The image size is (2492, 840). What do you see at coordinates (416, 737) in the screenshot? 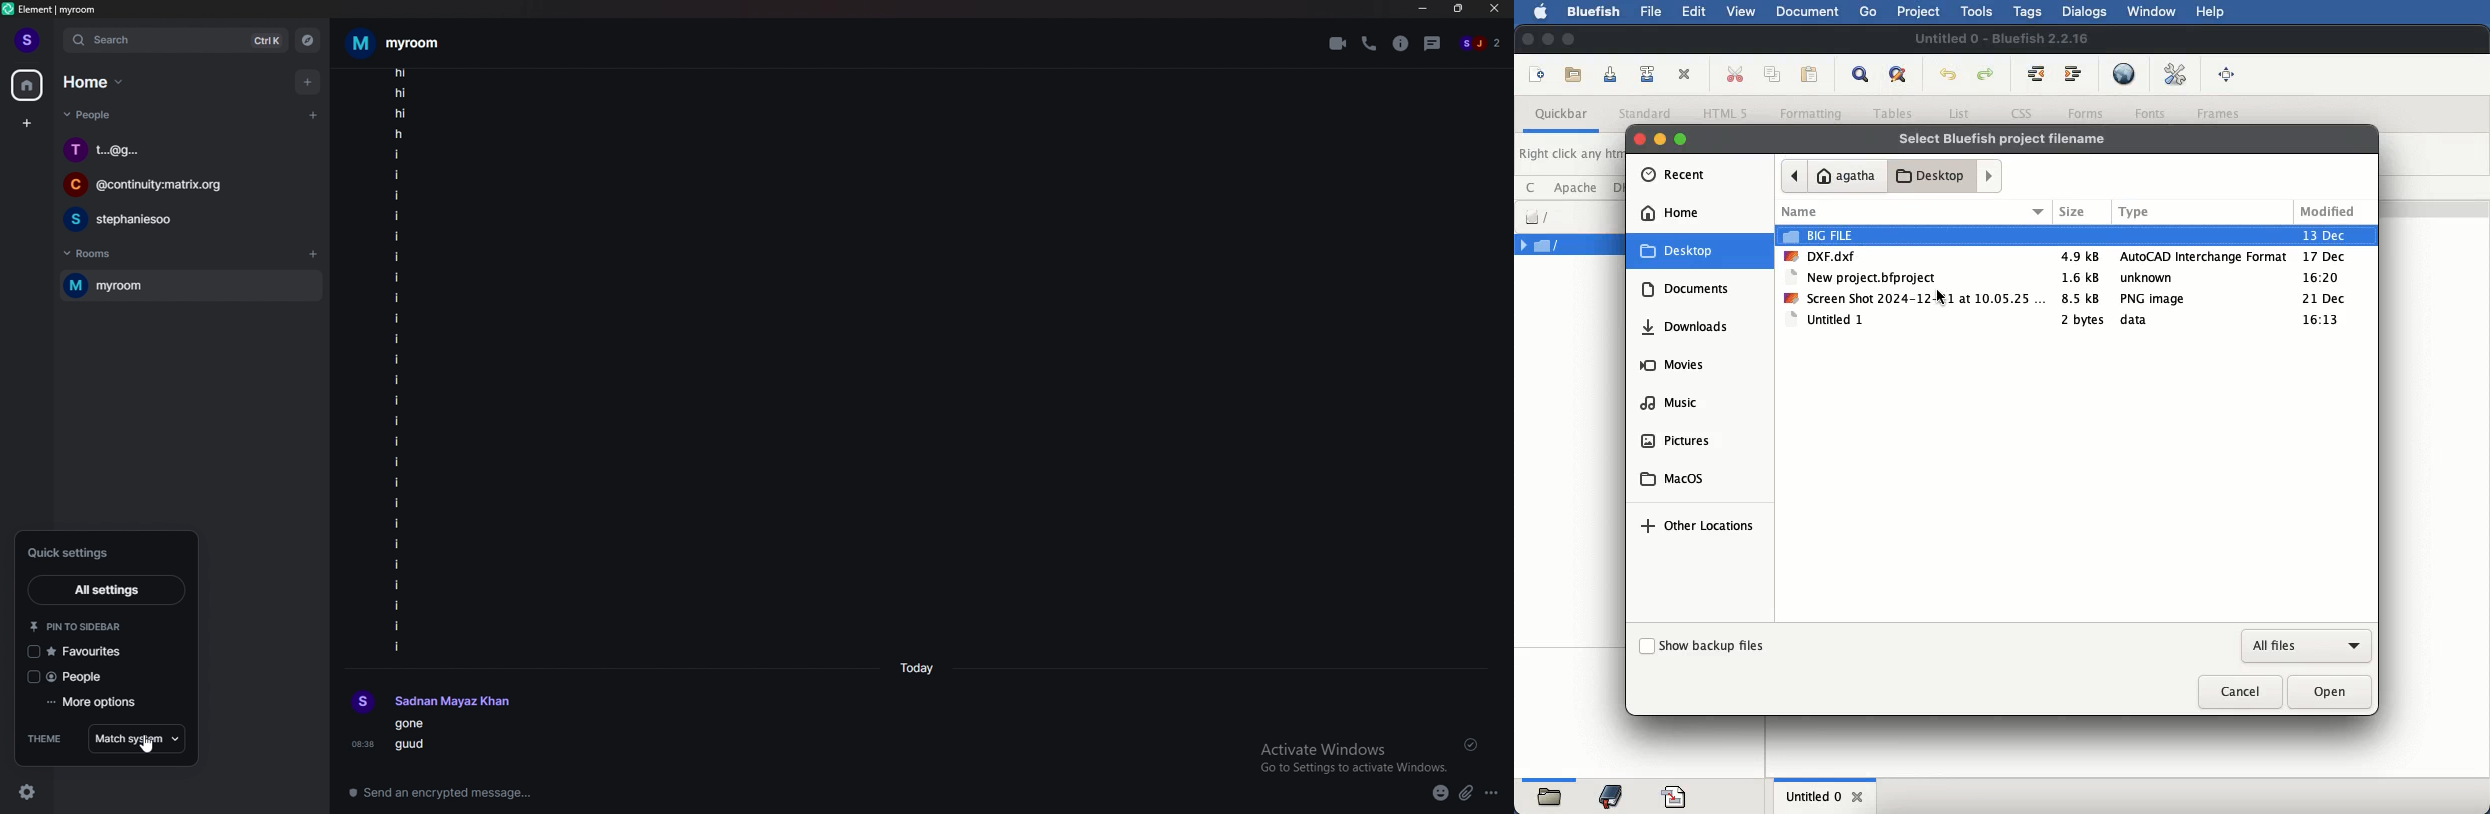
I see `texts` at bounding box center [416, 737].